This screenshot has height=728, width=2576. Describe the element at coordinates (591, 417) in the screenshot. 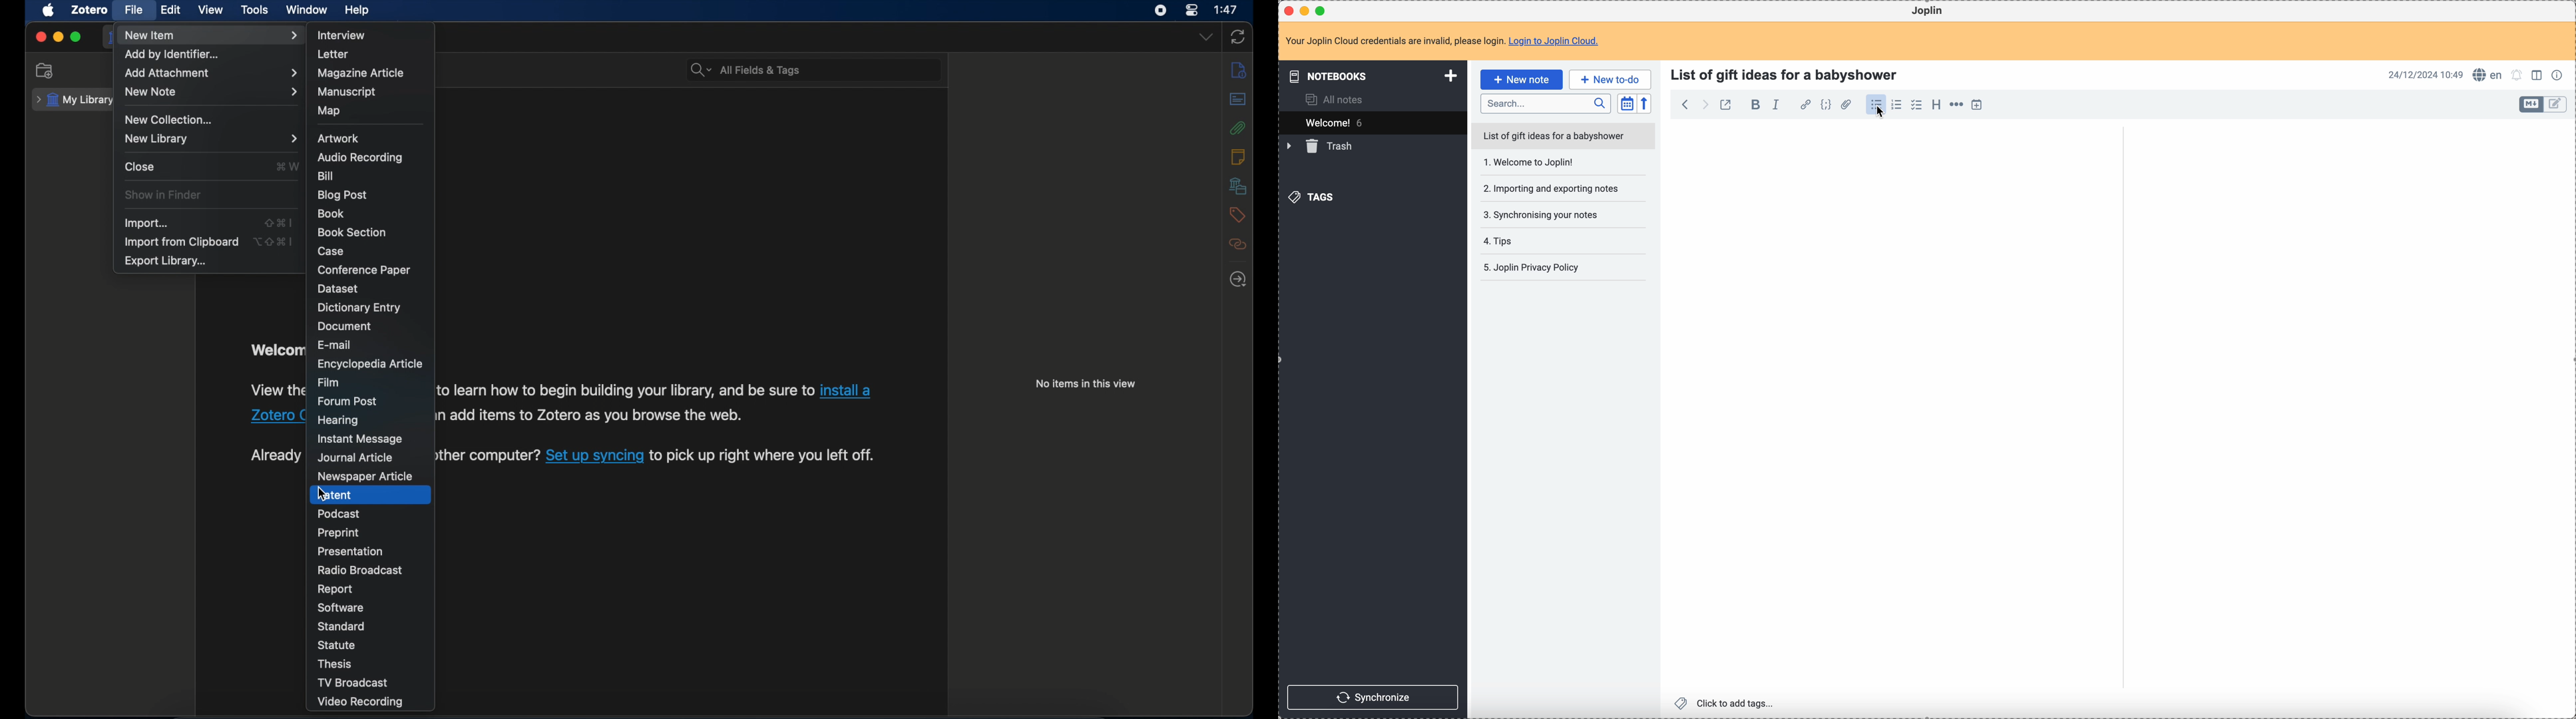

I see `add items to Zotero as you browse the web.` at that location.